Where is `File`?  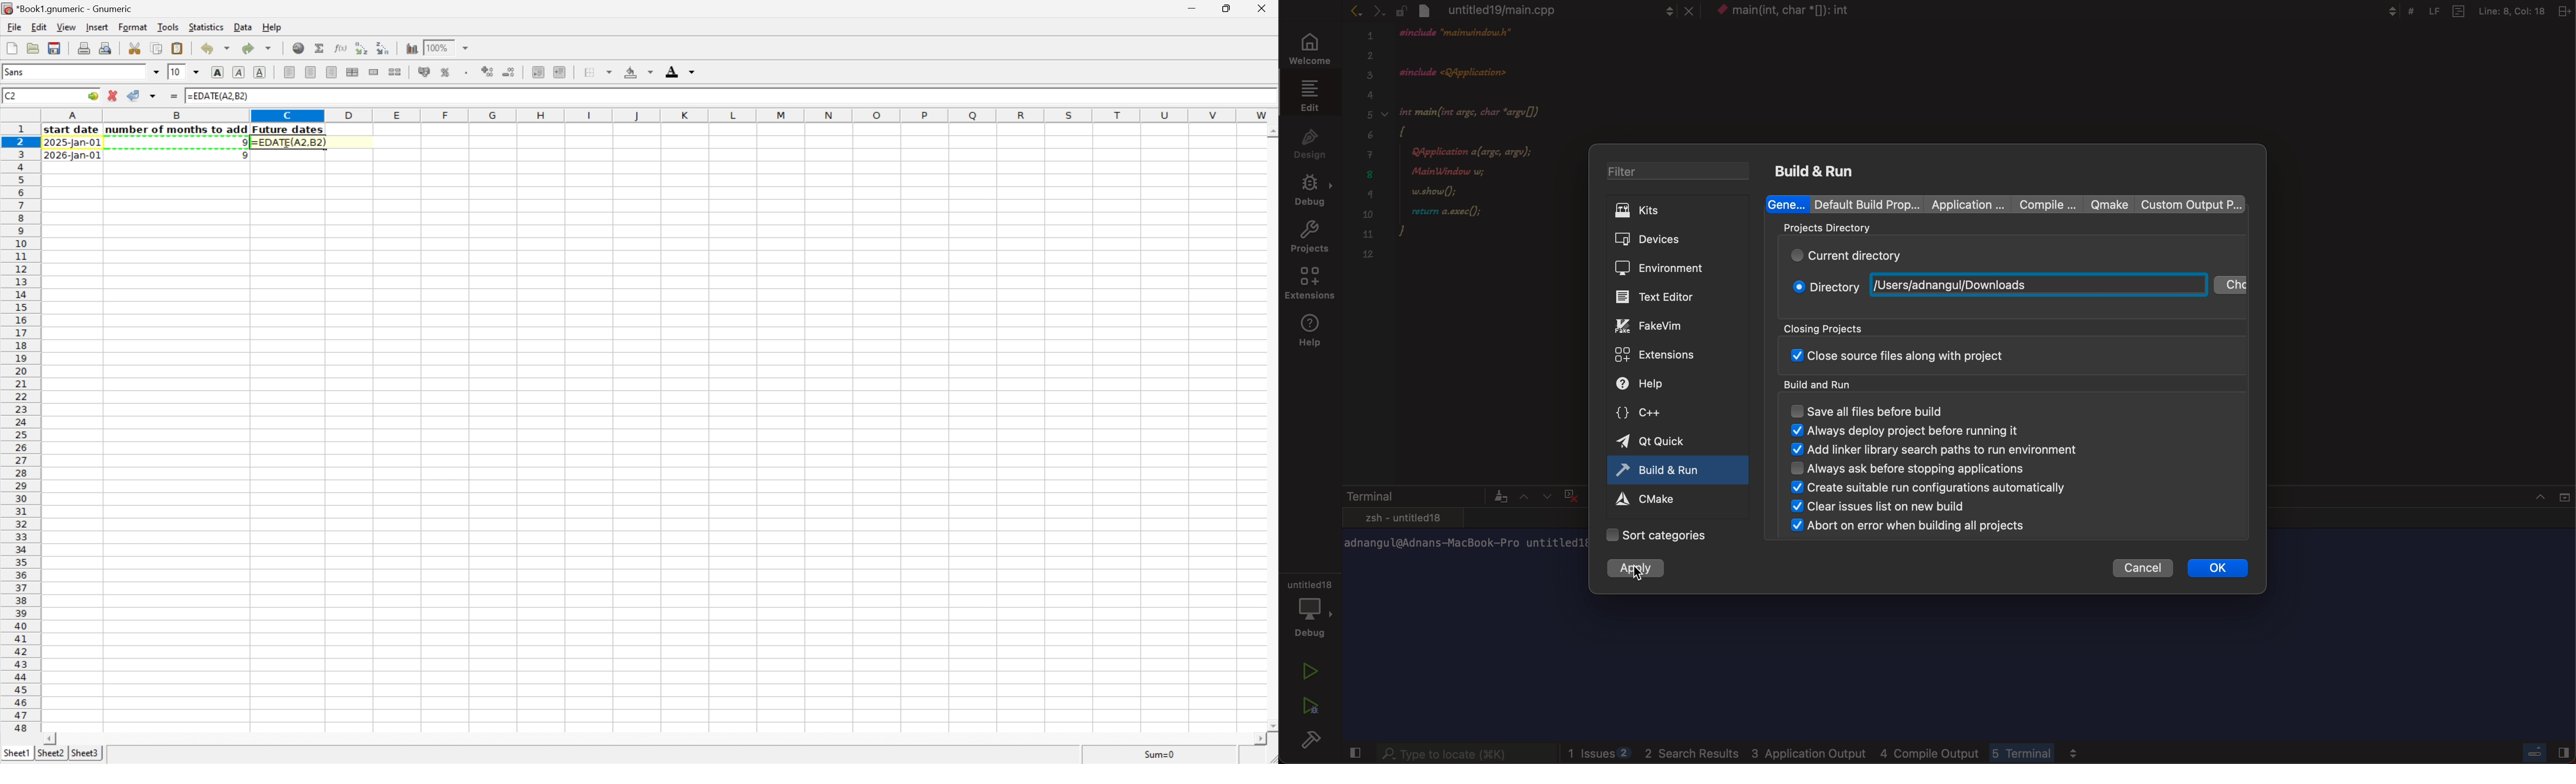
File is located at coordinates (14, 26).